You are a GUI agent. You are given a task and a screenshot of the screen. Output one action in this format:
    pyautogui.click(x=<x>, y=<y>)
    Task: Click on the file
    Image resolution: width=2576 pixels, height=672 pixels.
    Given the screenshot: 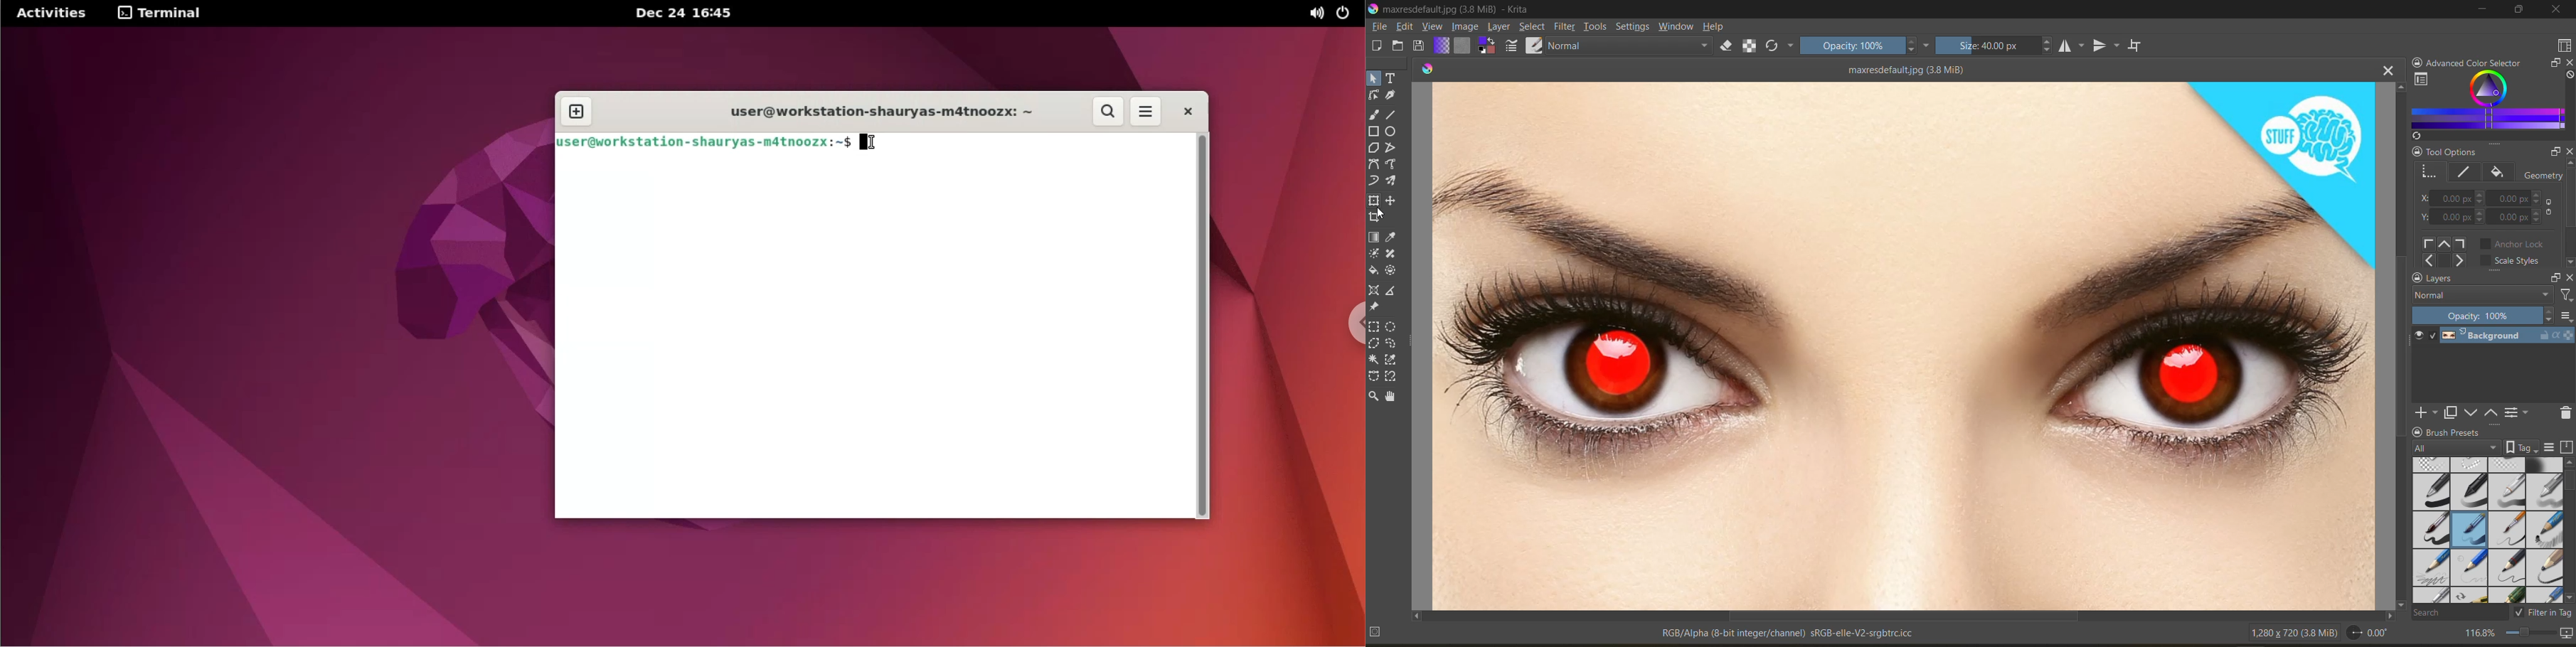 What is the action you would take?
    pyautogui.click(x=1381, y=26)
    